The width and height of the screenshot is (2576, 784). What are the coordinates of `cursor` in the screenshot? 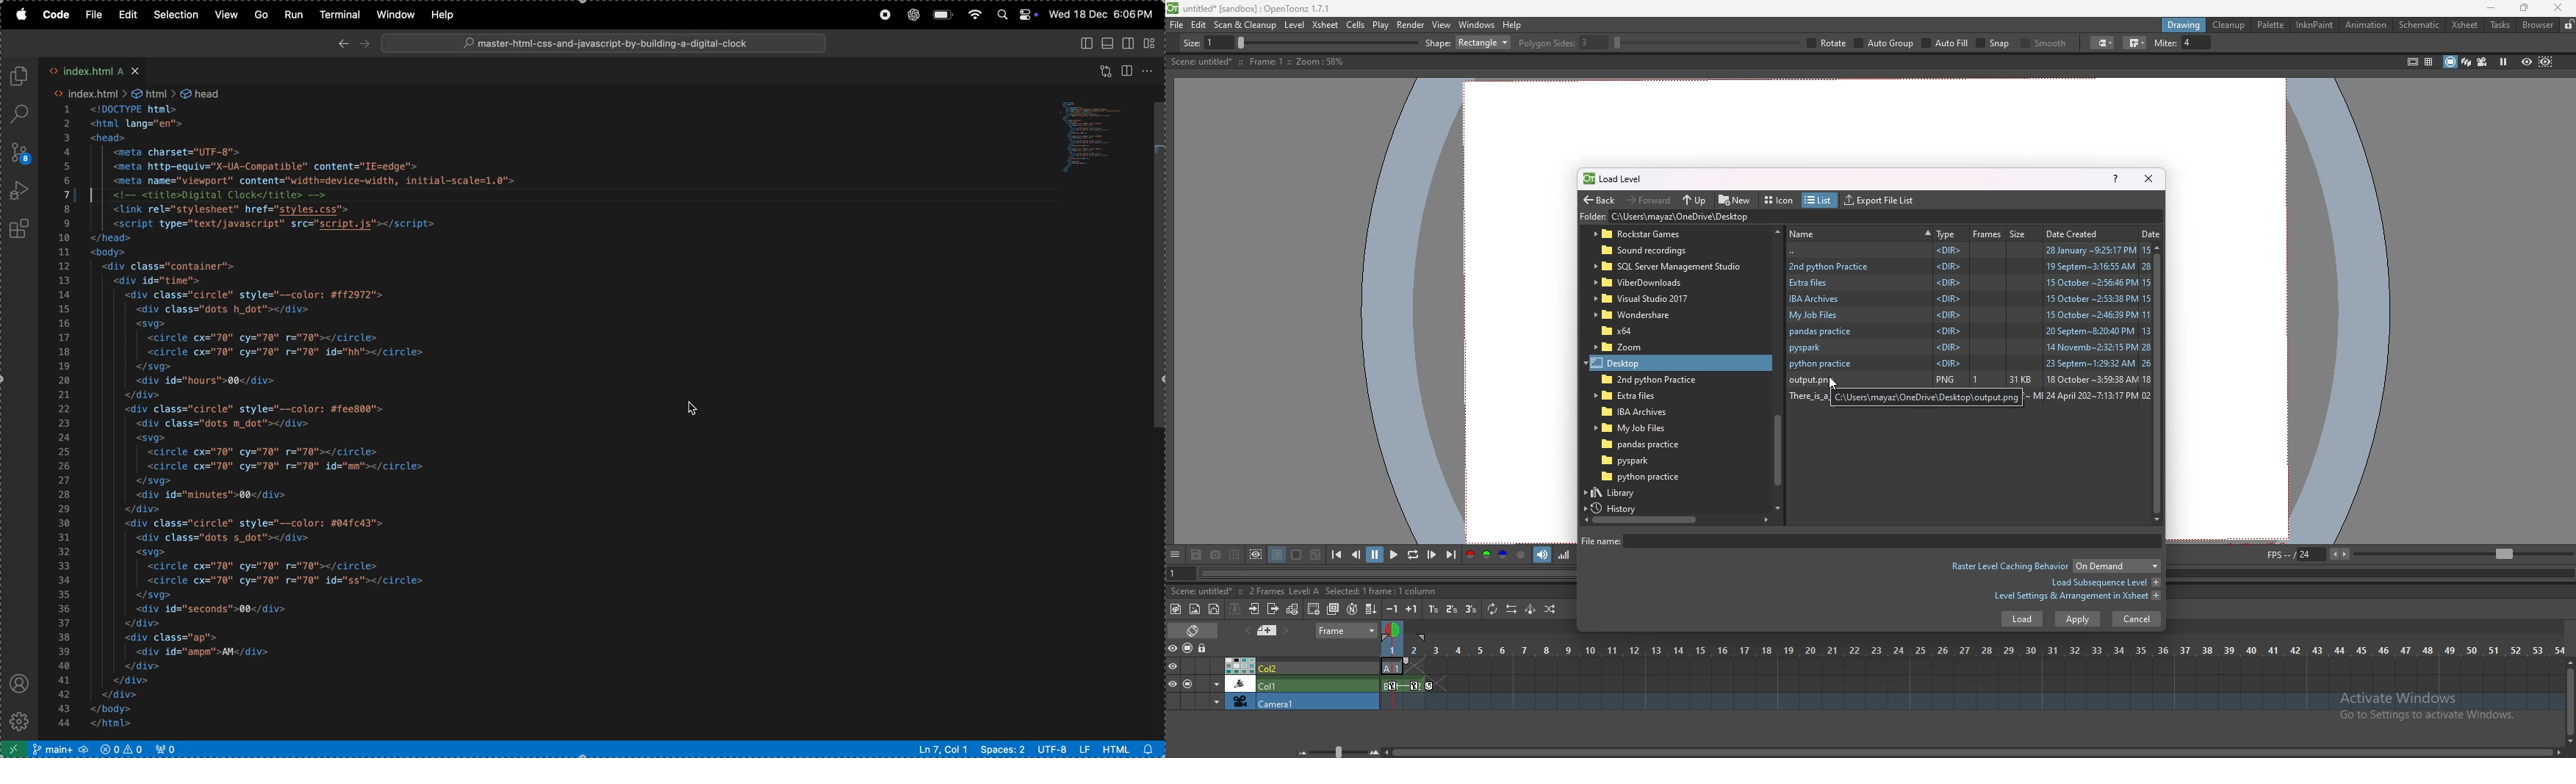 It's located at (1832, 383).